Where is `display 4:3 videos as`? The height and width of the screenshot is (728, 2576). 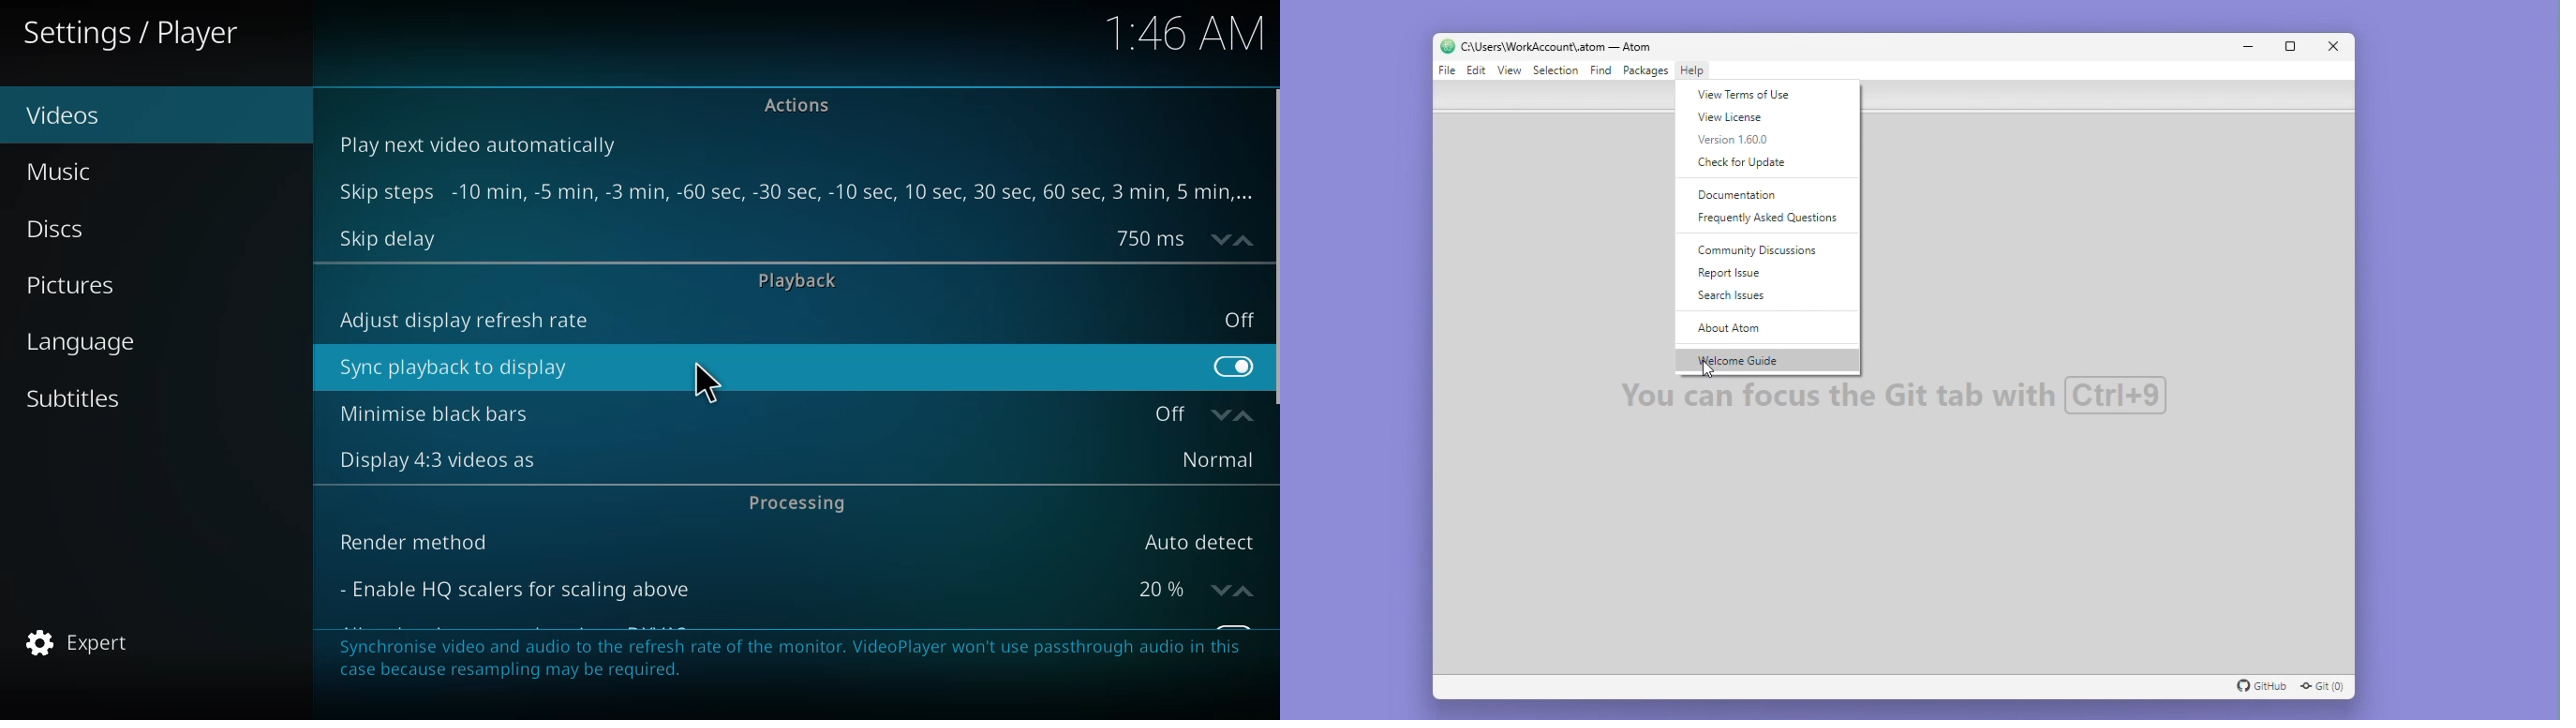 display 4:3 videos as is located at coordinates (441, 458).